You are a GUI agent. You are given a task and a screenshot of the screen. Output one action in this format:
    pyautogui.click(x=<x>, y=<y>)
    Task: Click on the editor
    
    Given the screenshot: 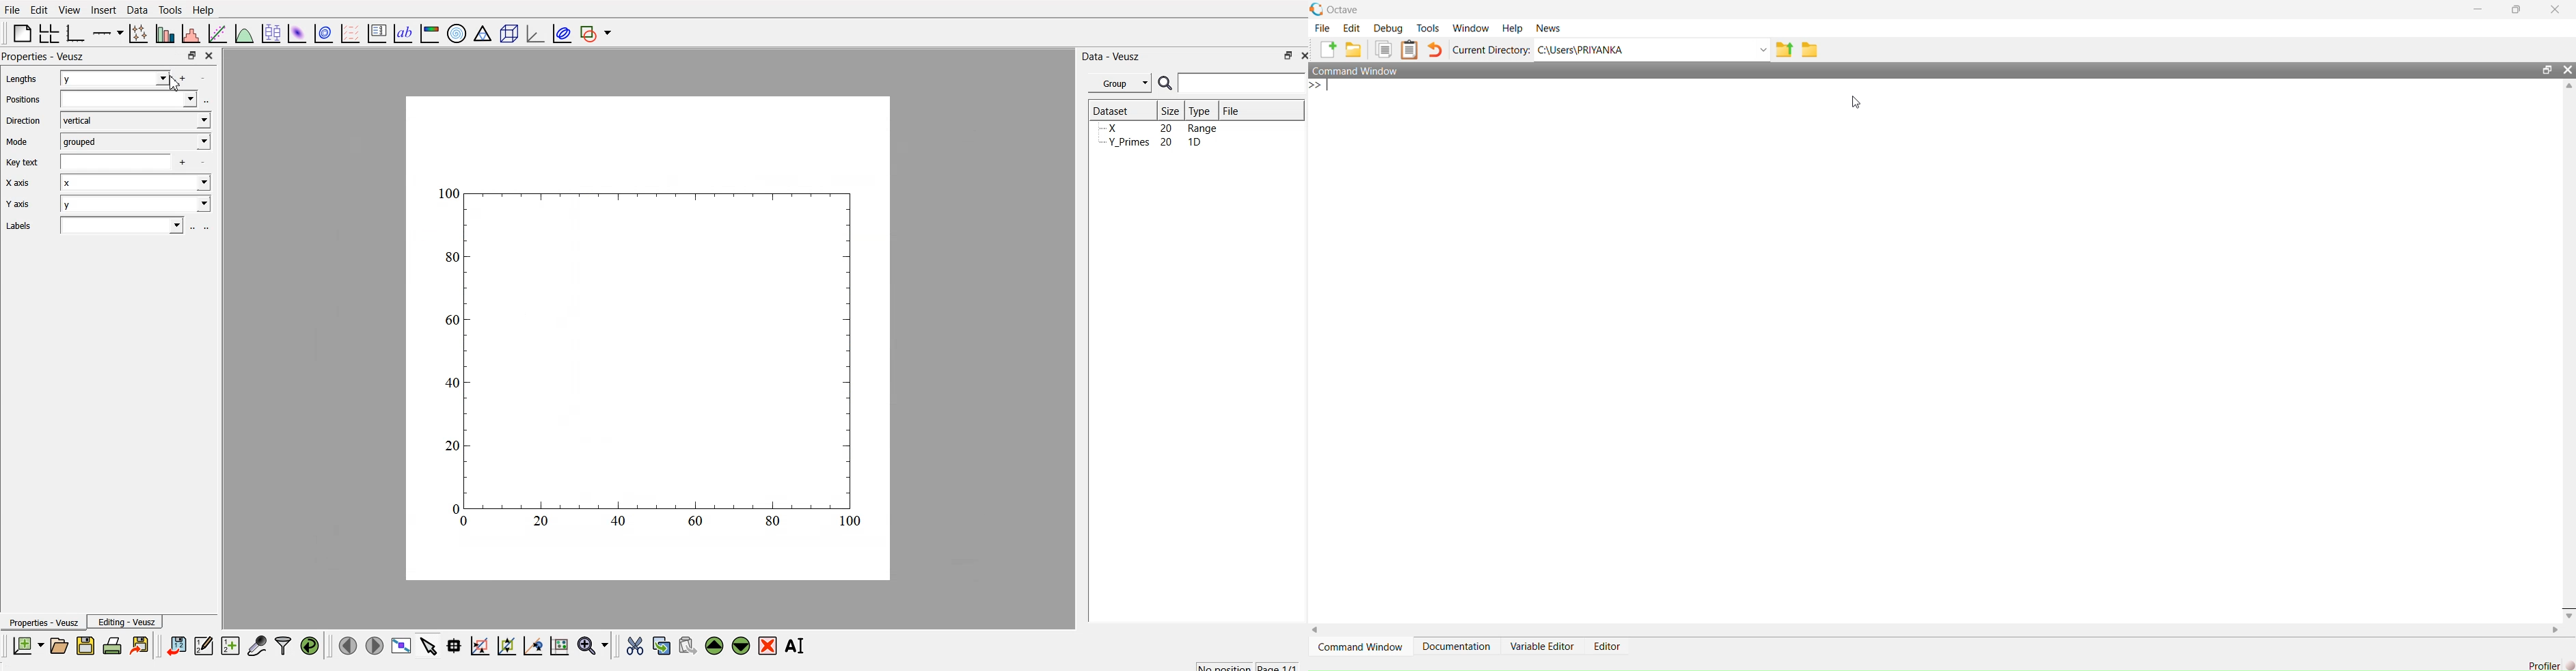 What is the action you would take?
    pyautogui.click(x=204, y=645)
    